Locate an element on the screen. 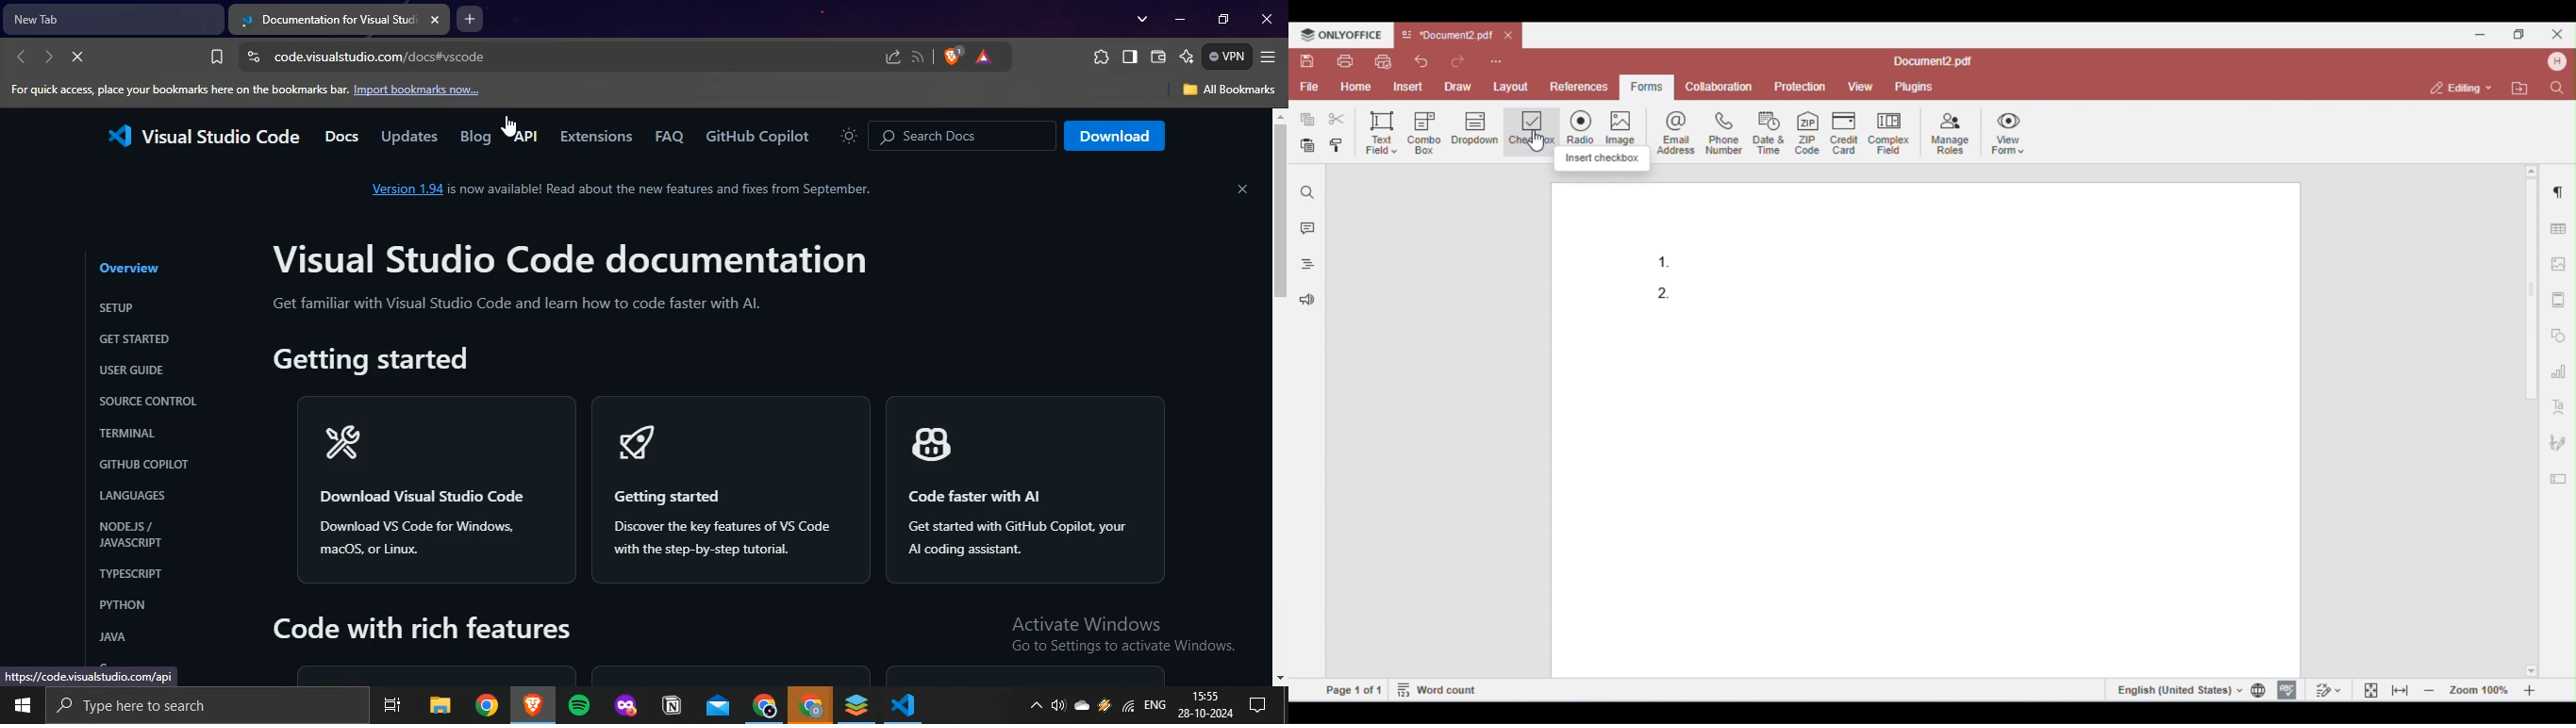 The width and height of the screenshot is (2576, 728). onlyoffice is located at coordinates (855, 704).